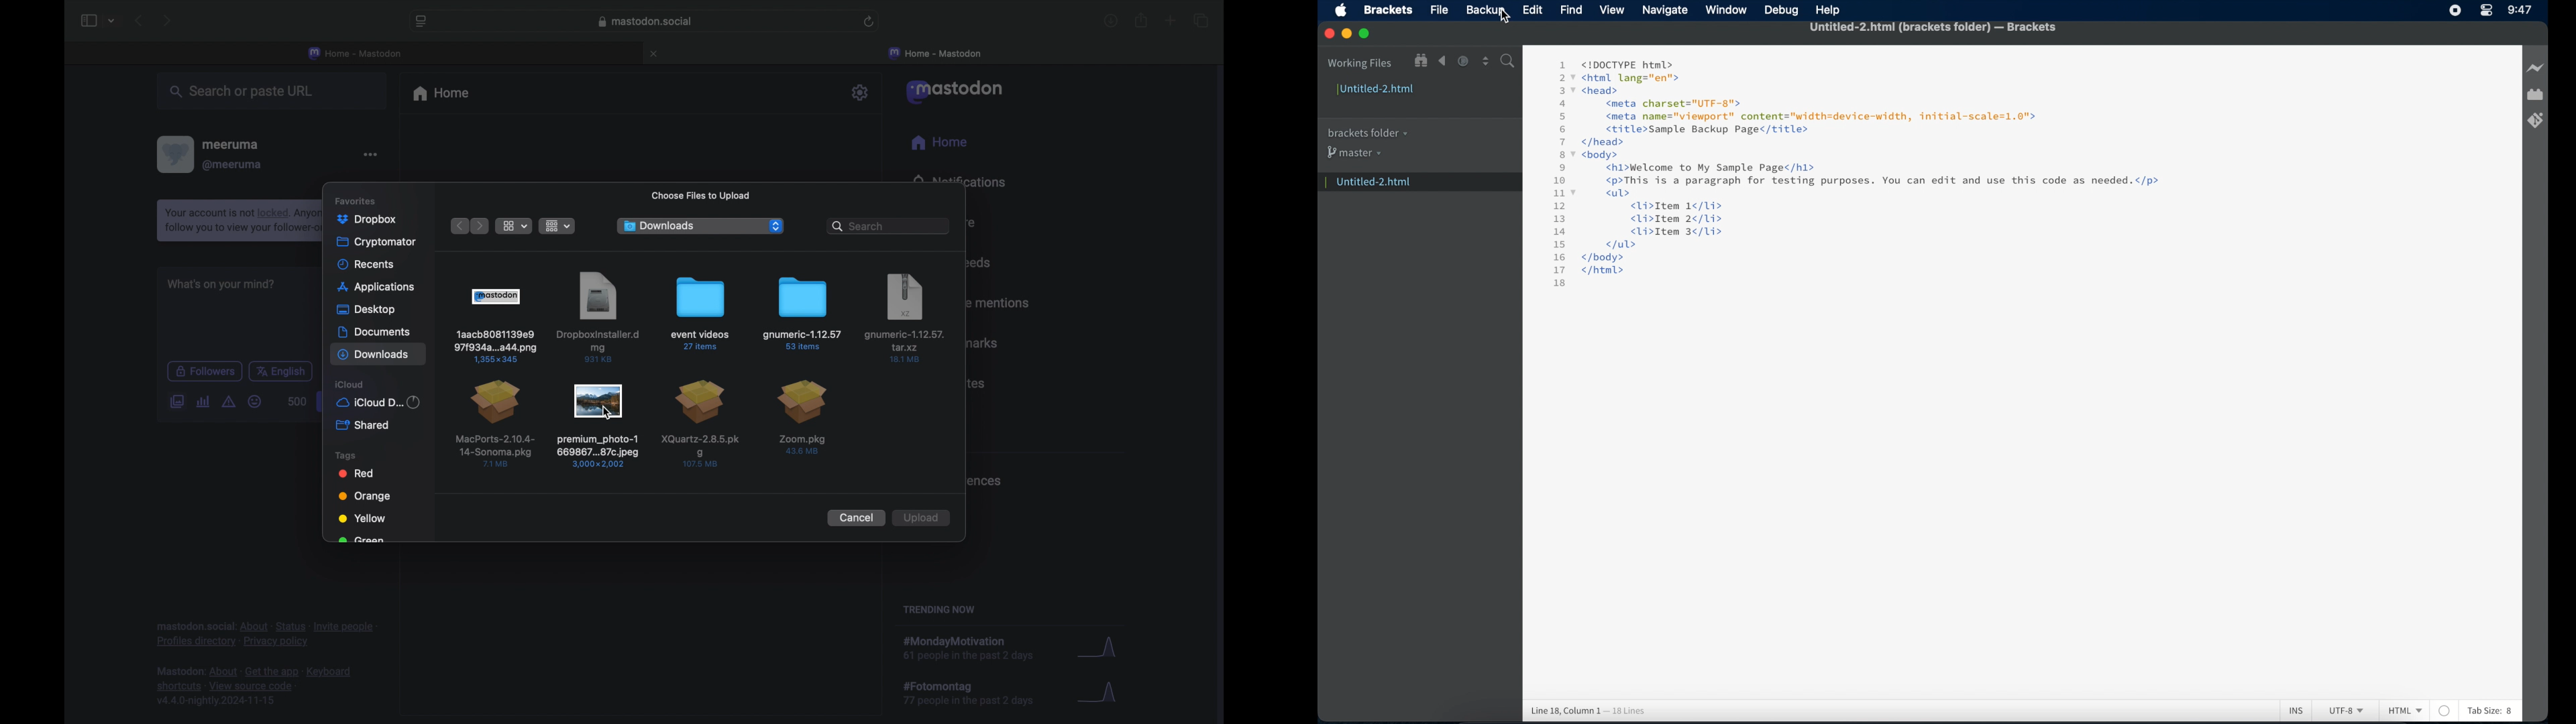  I want to click on home, so click(443, 95).